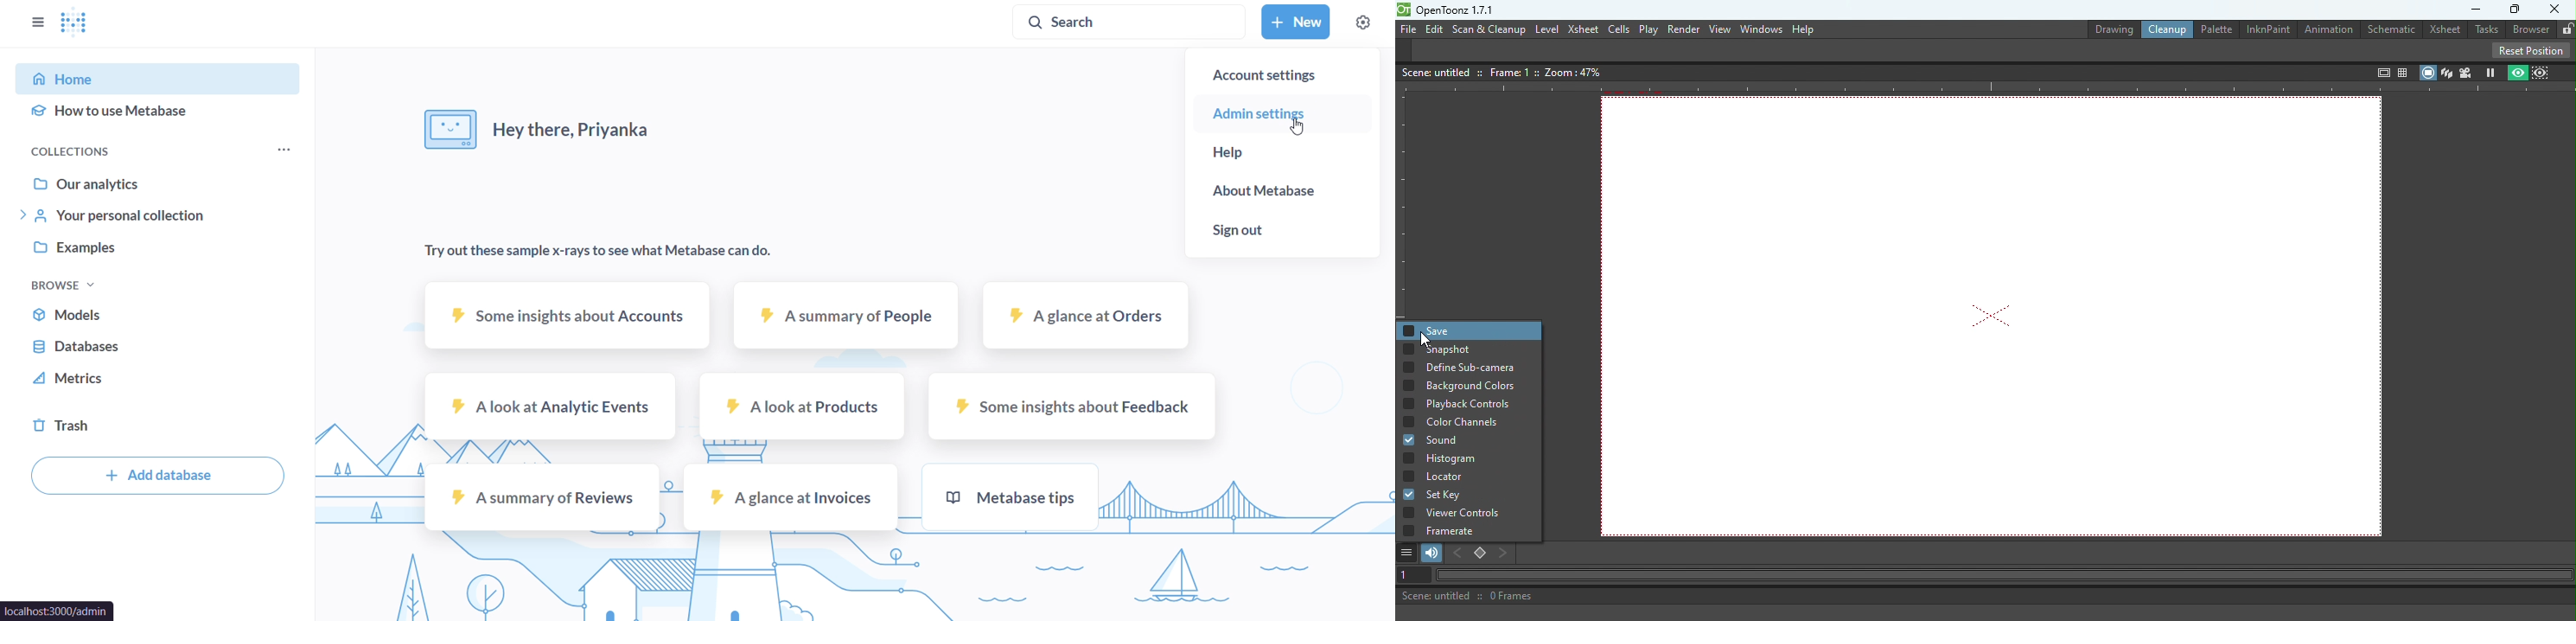 The width and height of the screenshot is (2576, 644). What do you see at coordinates (2528, 29) in the screenshot?
I see `Browser` at bounding box center [2528, 29].